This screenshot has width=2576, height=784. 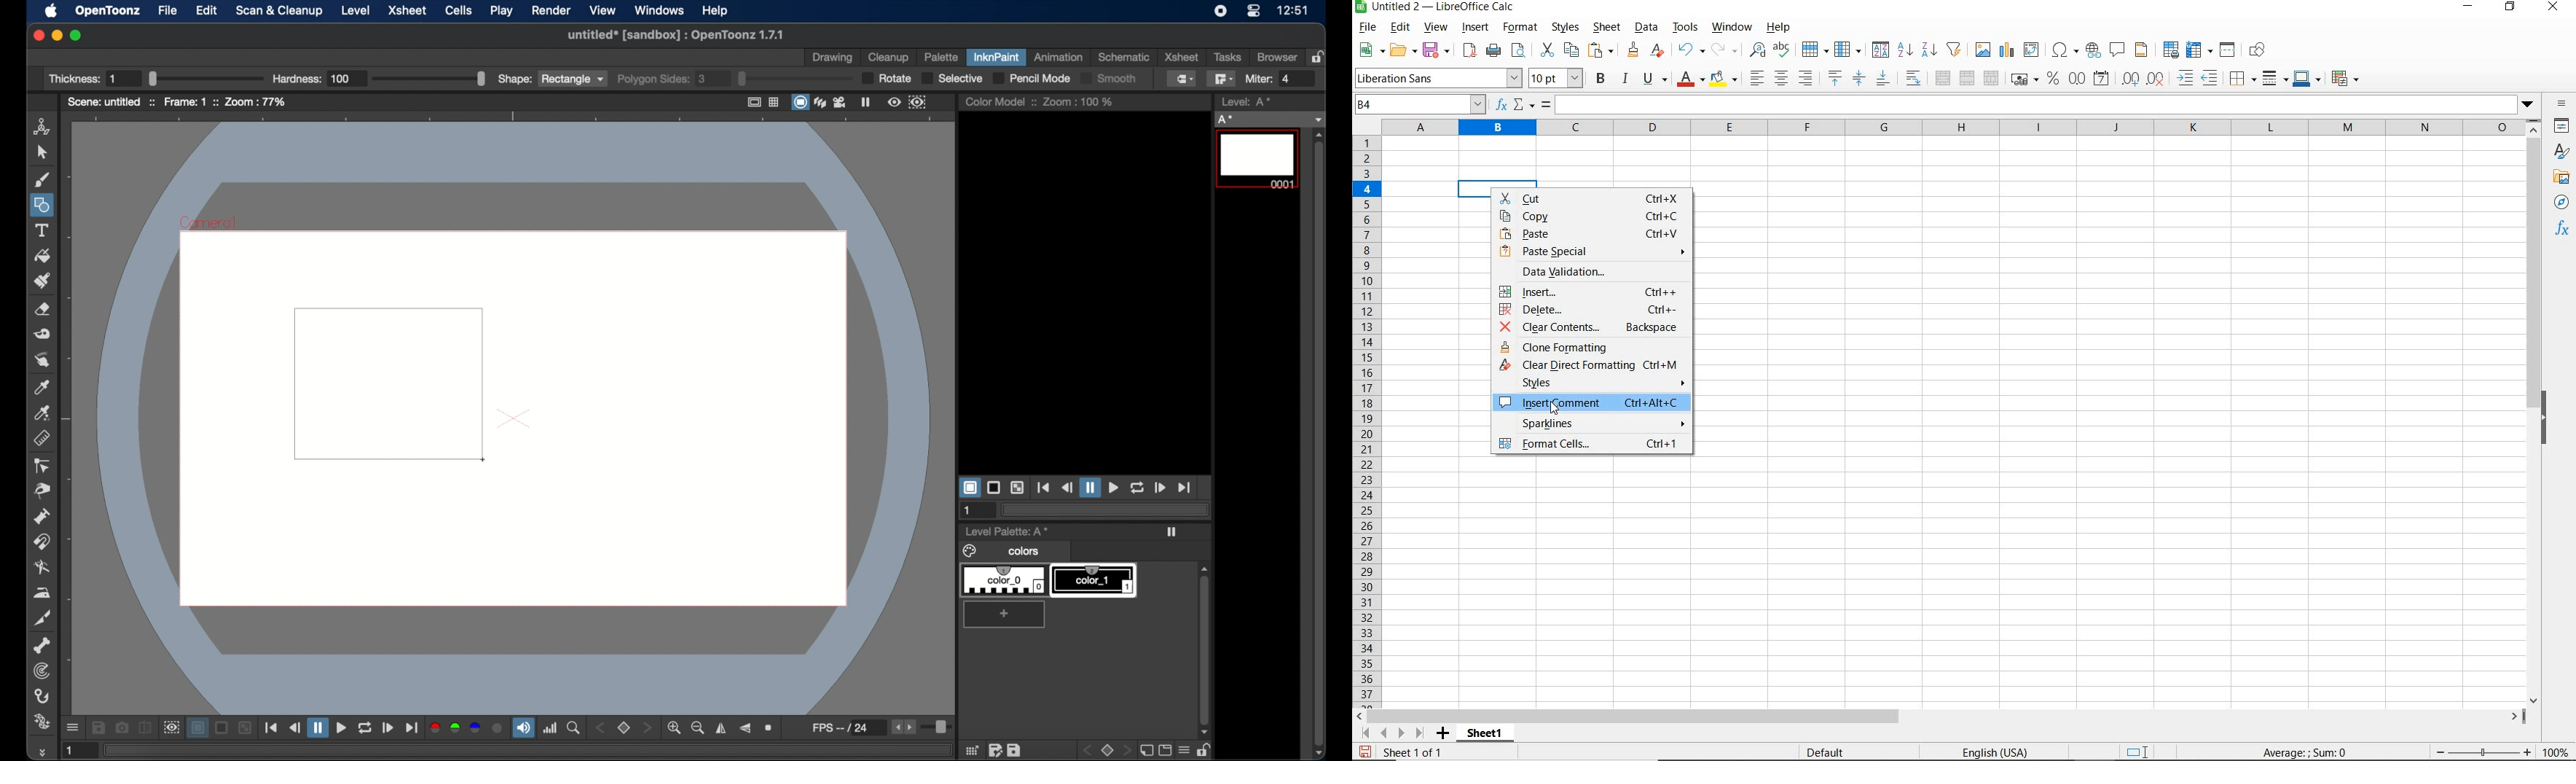 What do you see at coordinates (42, 230) in the screenshot?
I see `text` at bounding box center [42, 230].